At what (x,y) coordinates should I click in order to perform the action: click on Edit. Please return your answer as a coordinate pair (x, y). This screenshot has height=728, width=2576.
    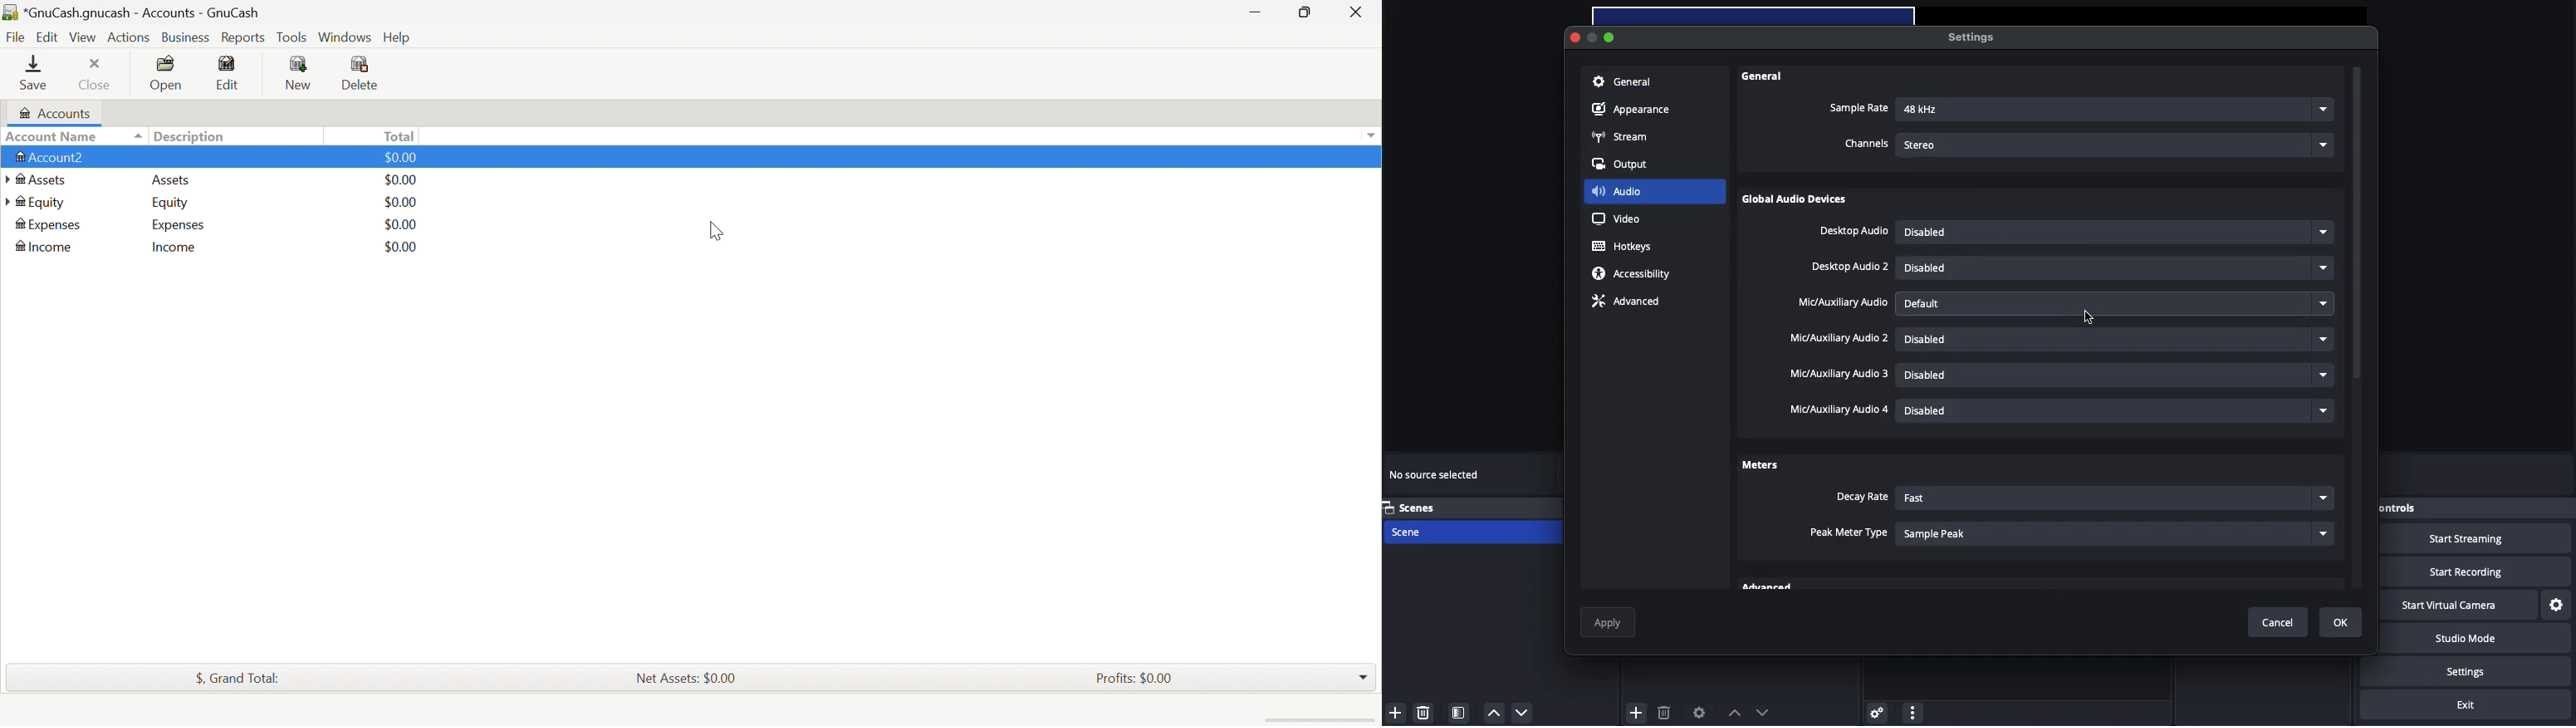
    Looking at the image, I should click on (233, 73).